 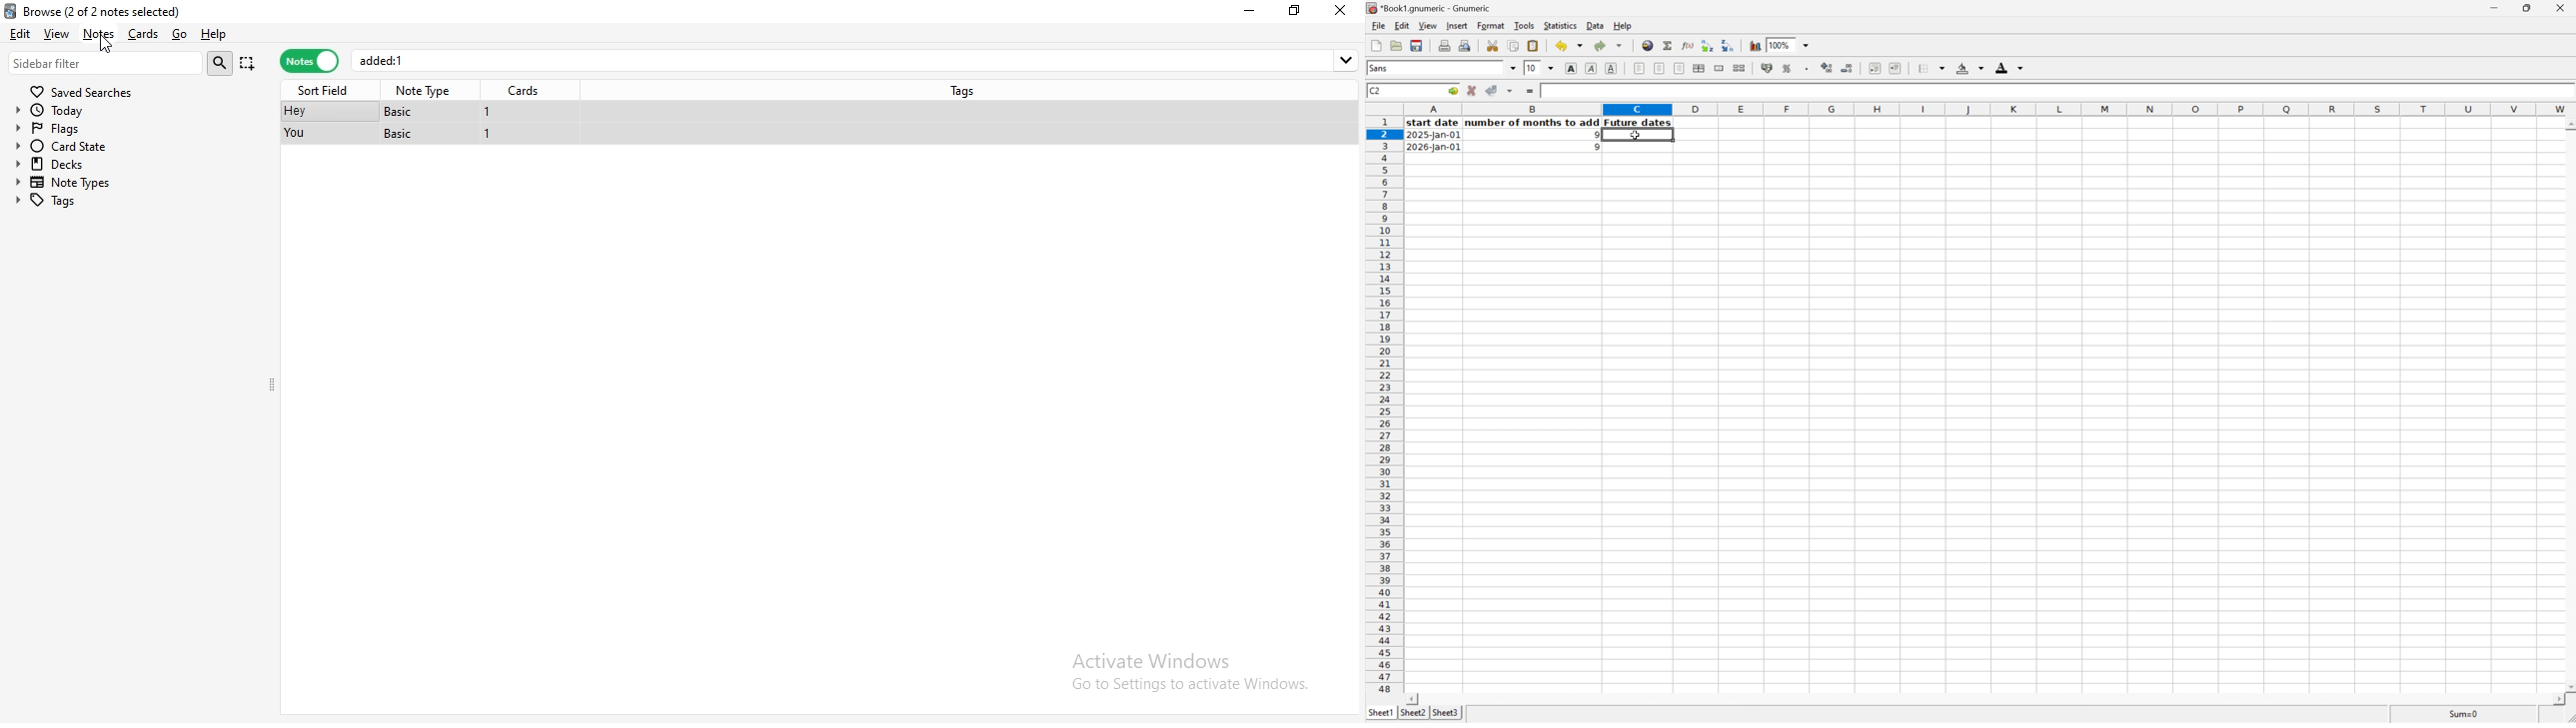 What do you see at coordinates (1491, 26) in the screenshot?
I see `Format` at bounding box center [1491, 26].